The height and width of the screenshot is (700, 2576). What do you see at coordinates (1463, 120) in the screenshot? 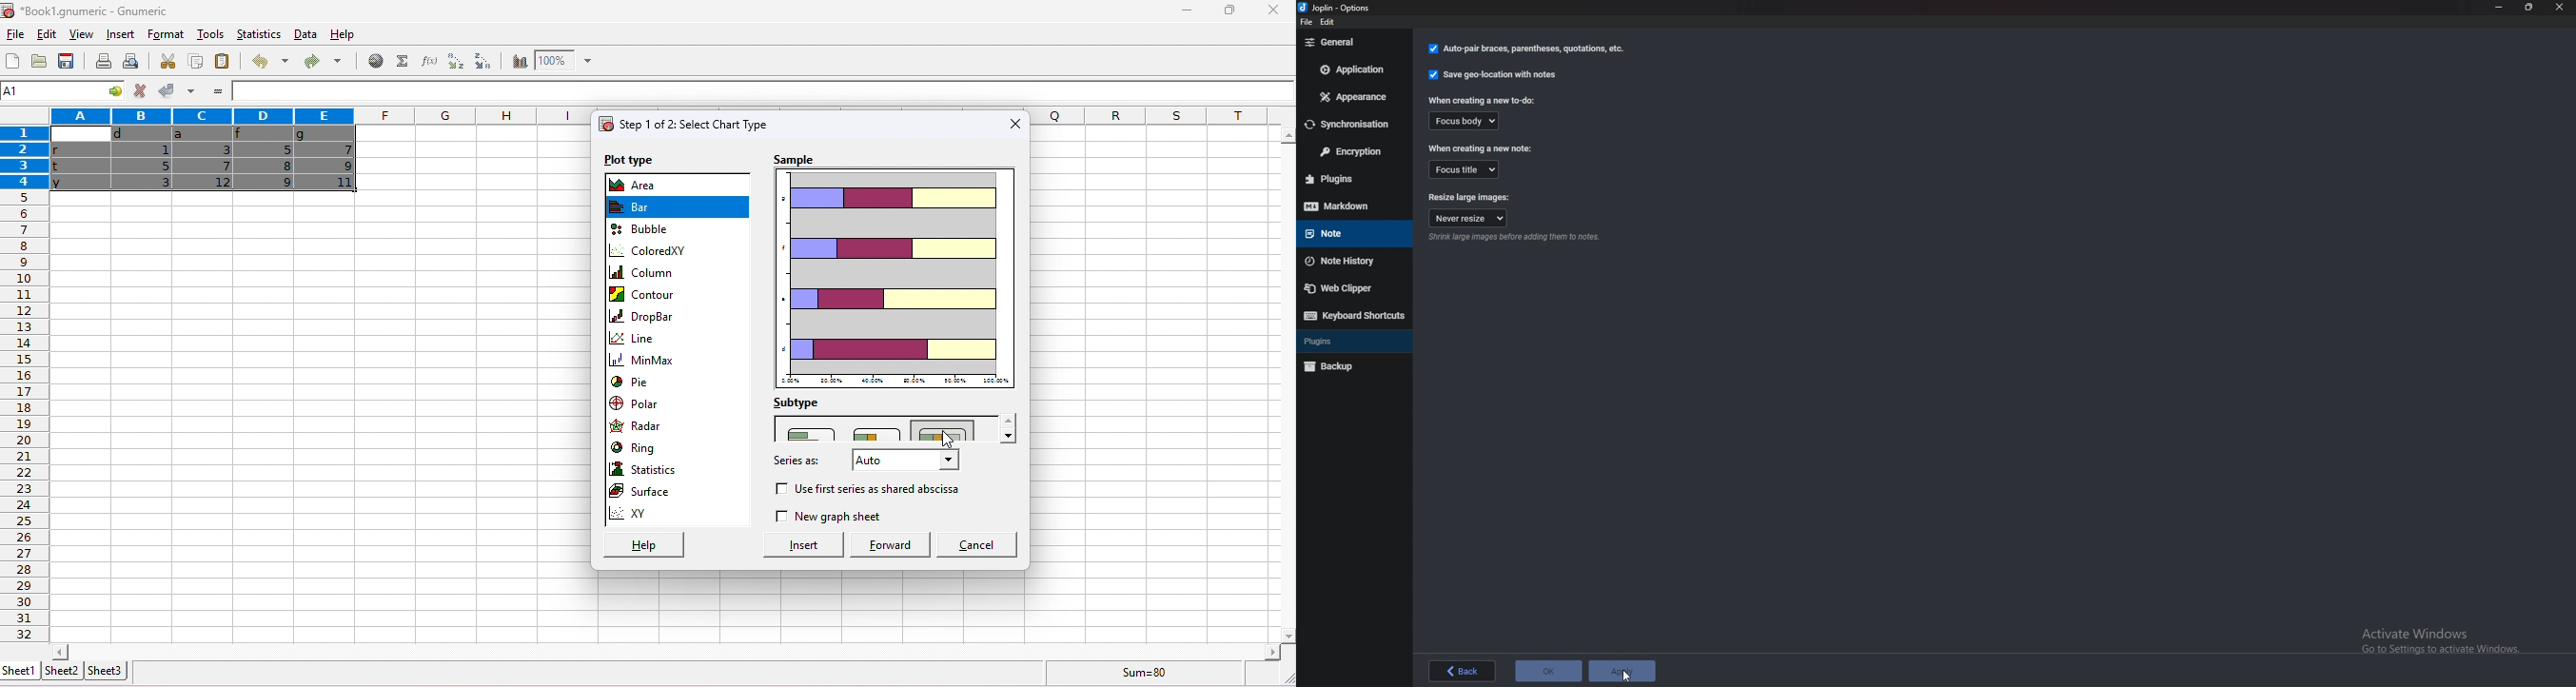
I see `Focus body` at bounding box center [1463, 120].